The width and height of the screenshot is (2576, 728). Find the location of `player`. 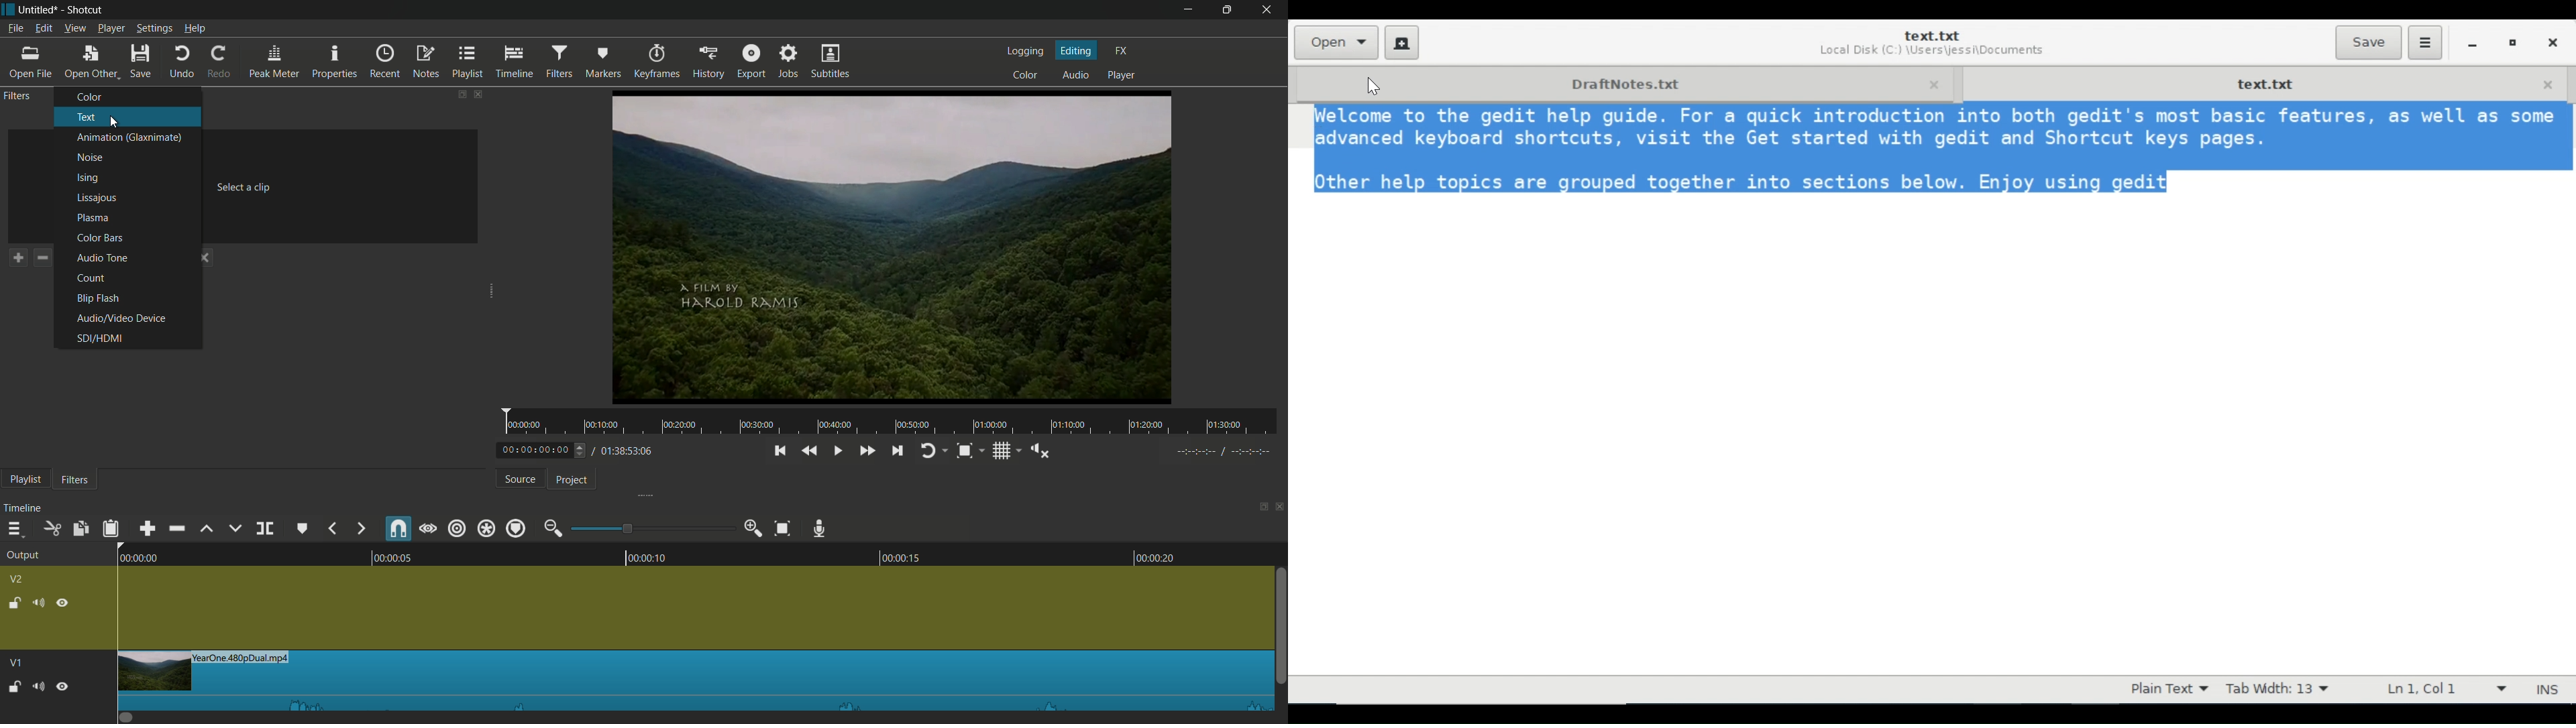

player is located at coordinates (1122, 76).